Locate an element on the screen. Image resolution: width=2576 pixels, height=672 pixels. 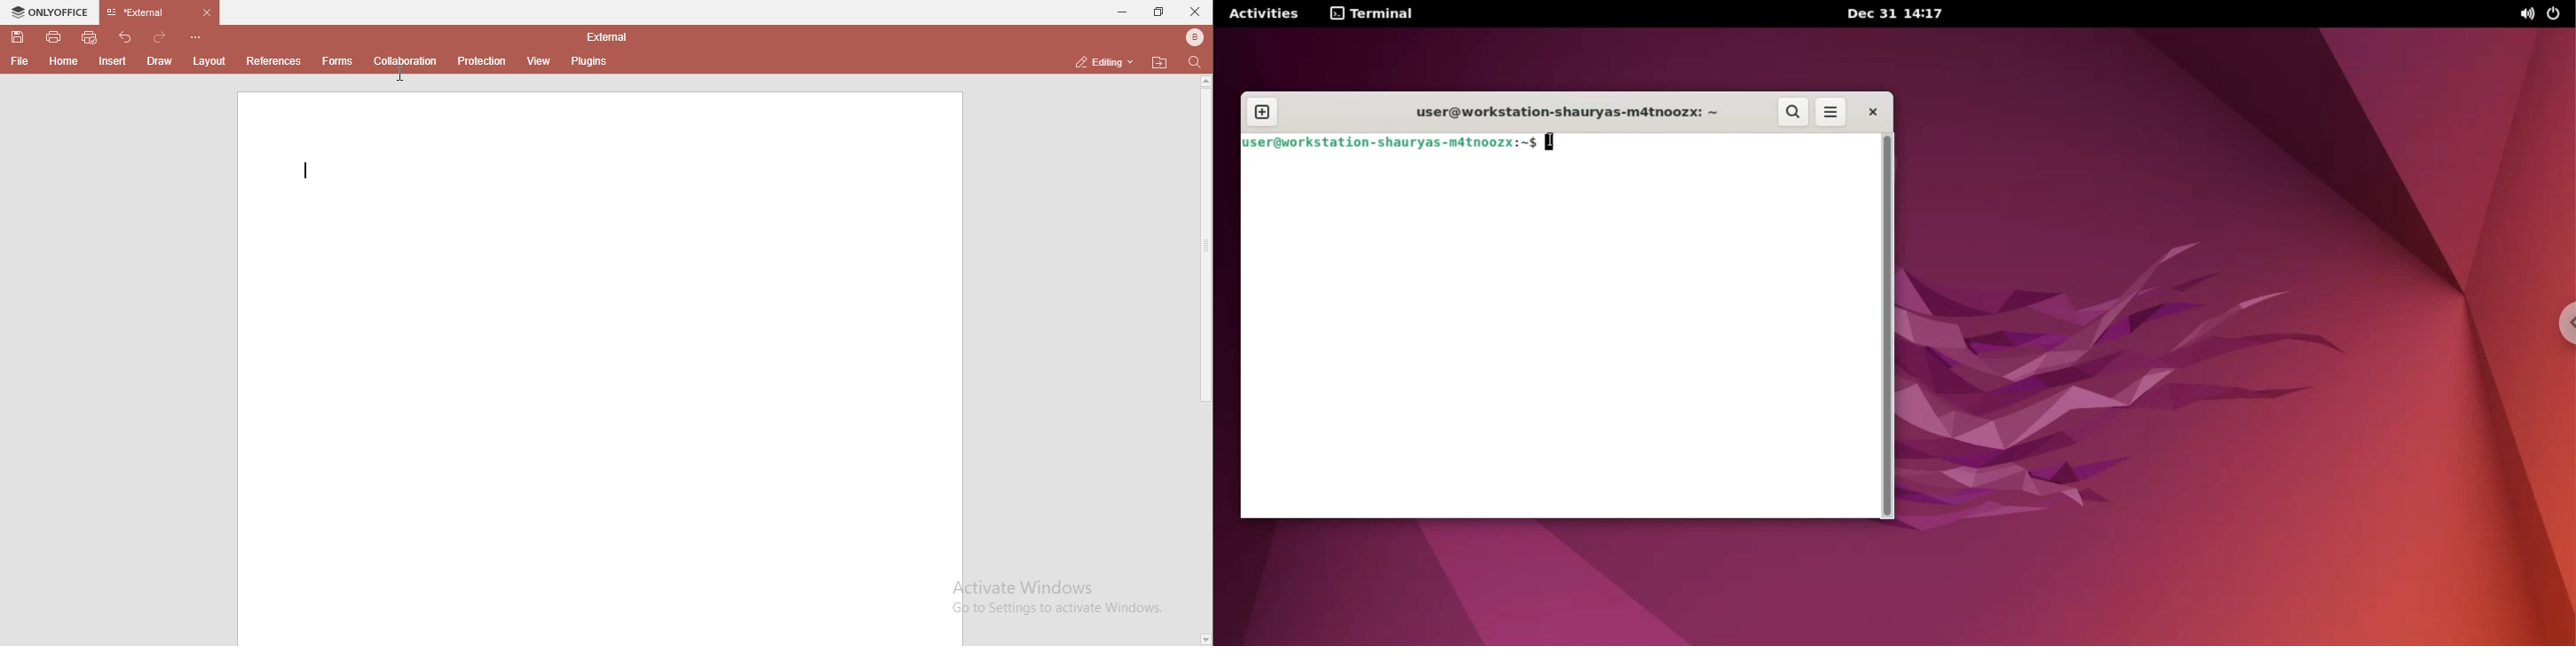
file tab name is located at coordinates (162, 12).